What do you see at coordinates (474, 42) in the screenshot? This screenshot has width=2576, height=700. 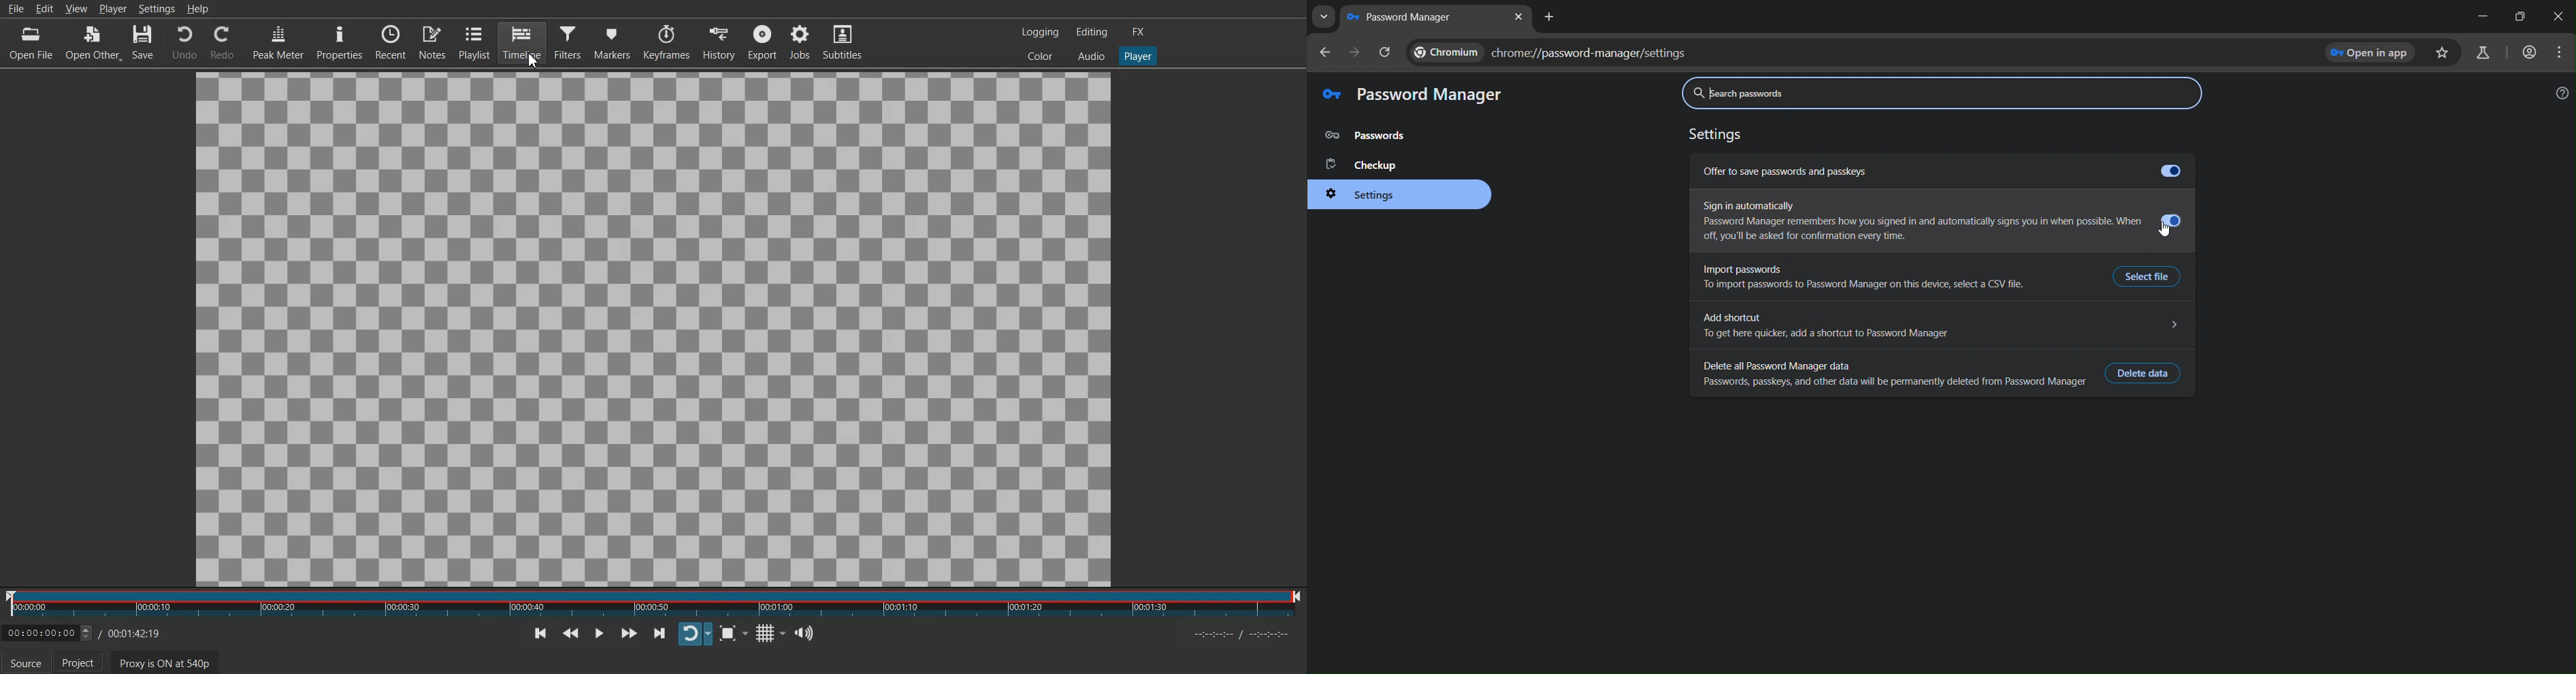 I see `Playlist` at bounding box center [474, 42].